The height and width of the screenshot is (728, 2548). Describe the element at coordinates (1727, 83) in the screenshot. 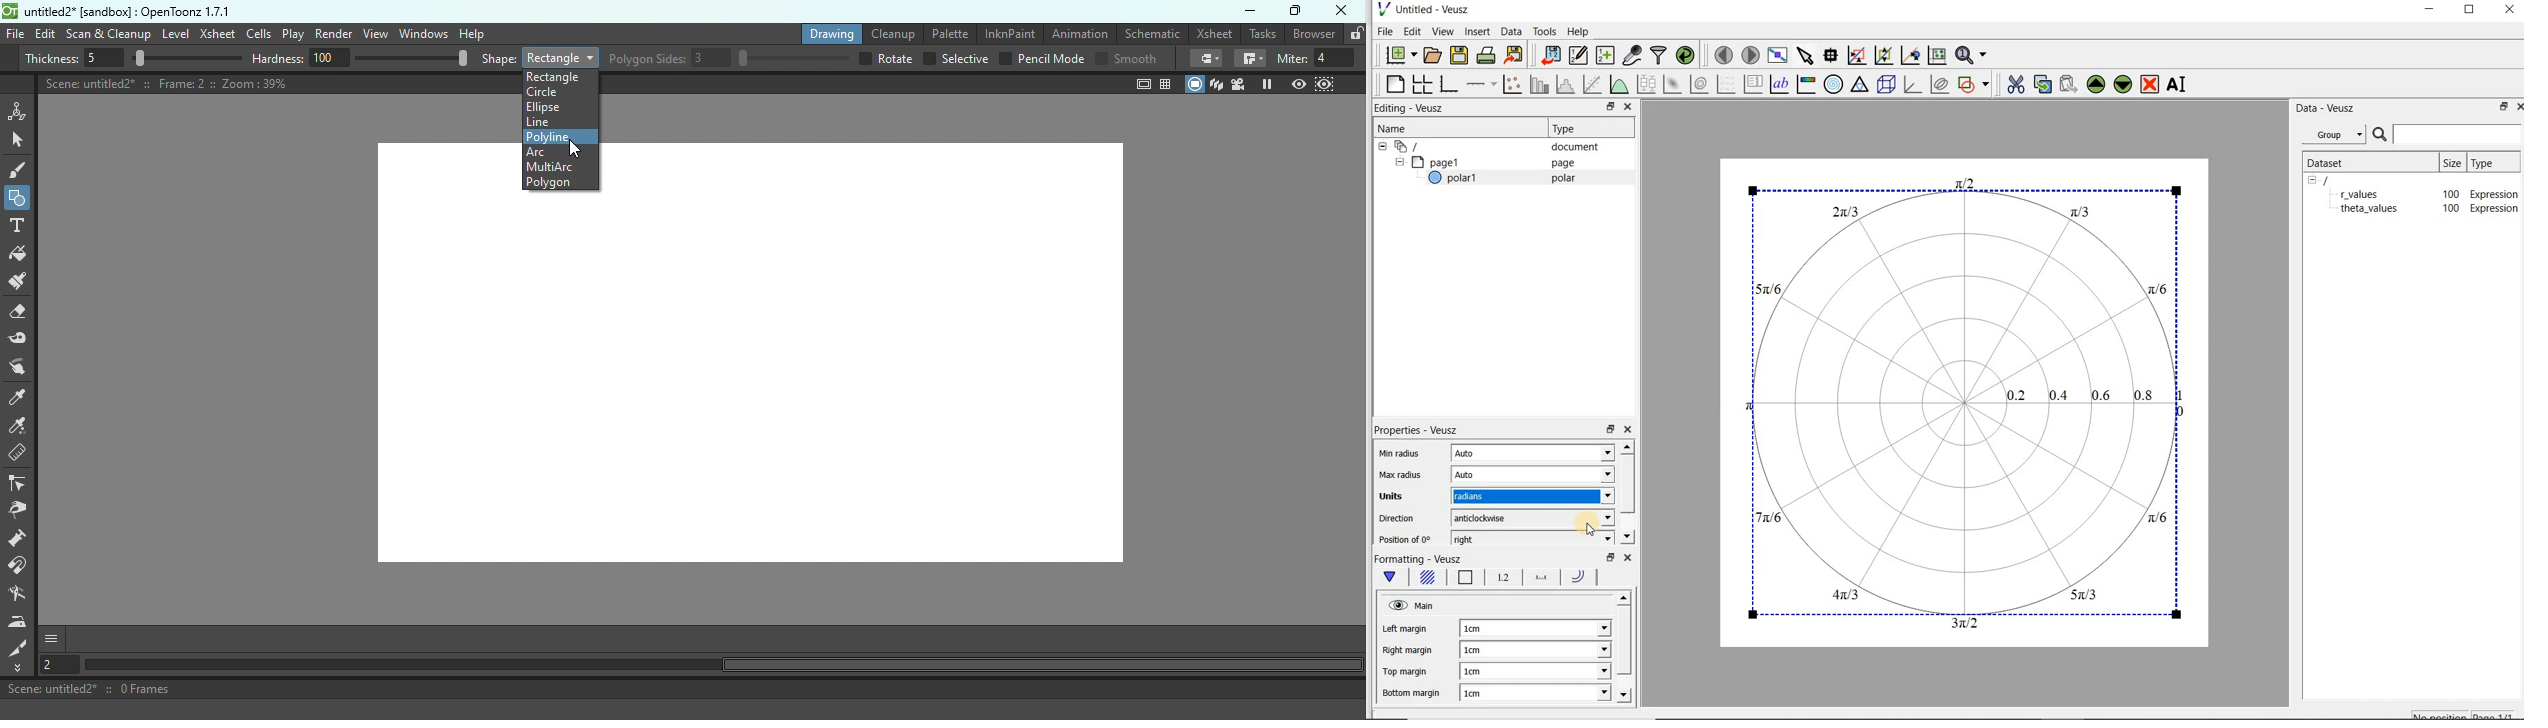

I see `plot a vector field` at that location.